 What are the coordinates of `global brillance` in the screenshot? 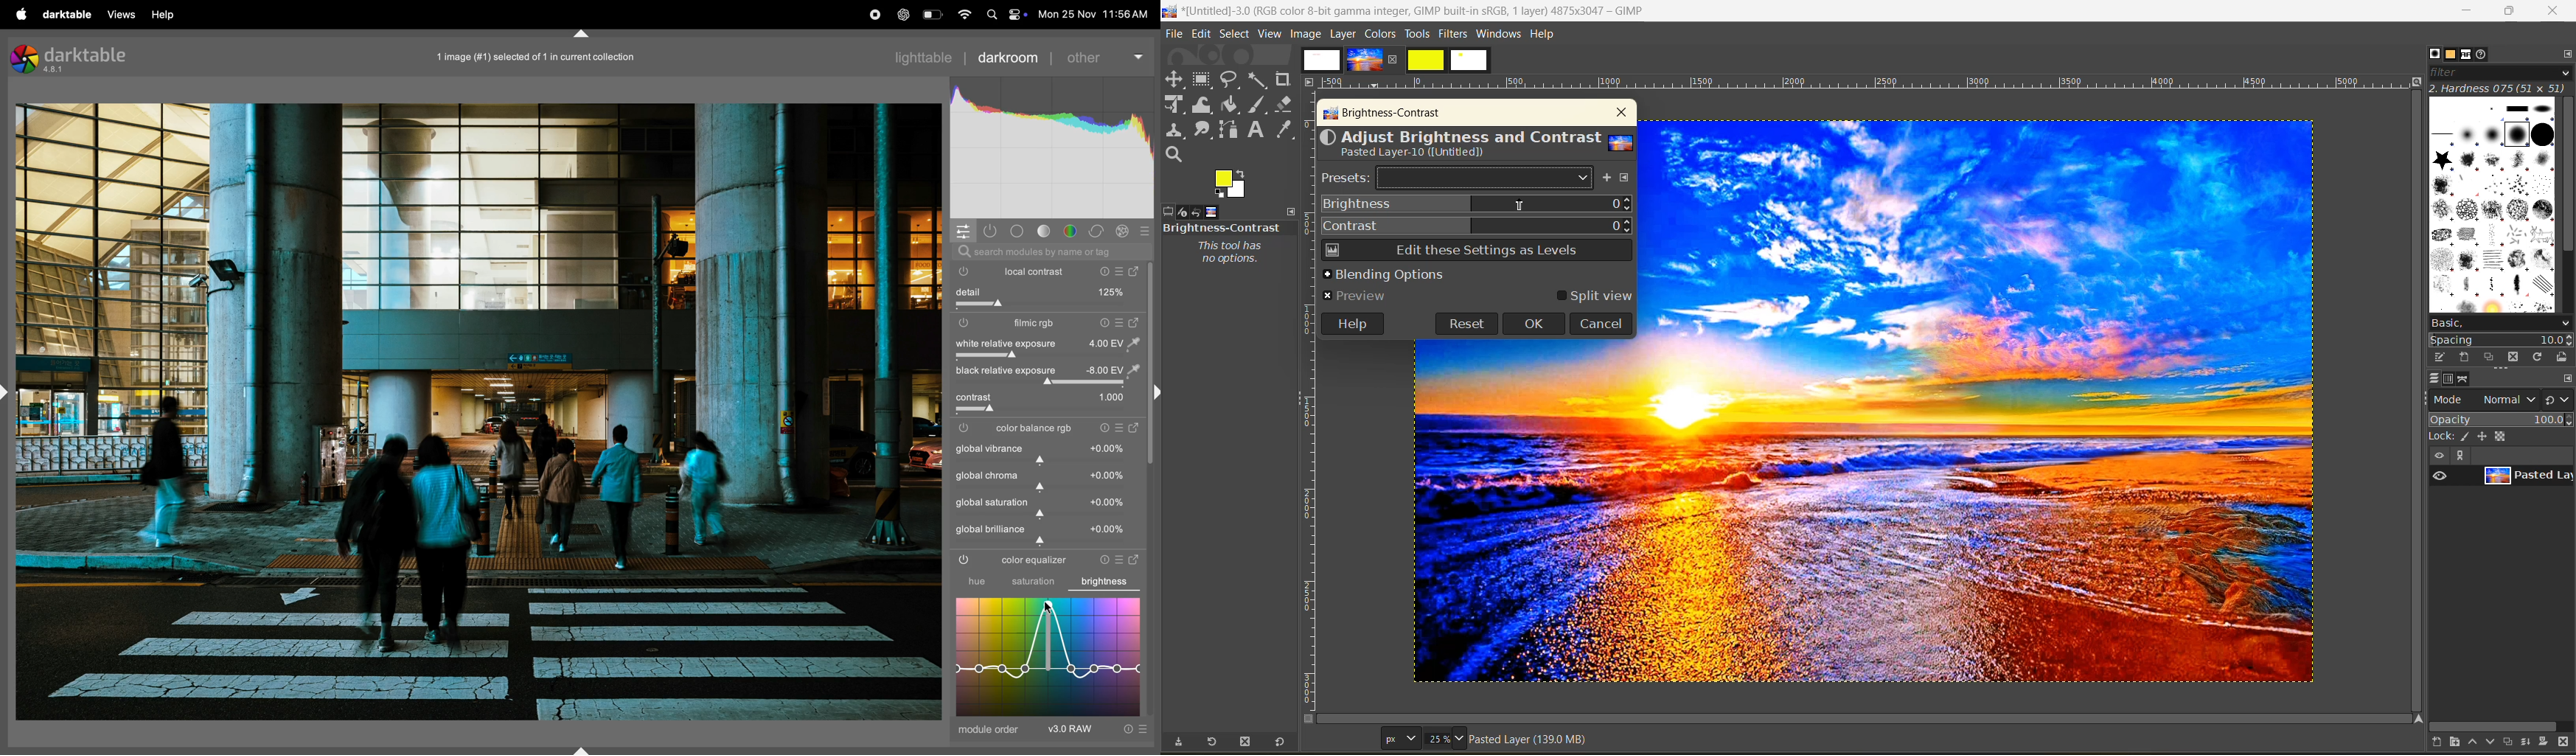 It's located at (991, 529).